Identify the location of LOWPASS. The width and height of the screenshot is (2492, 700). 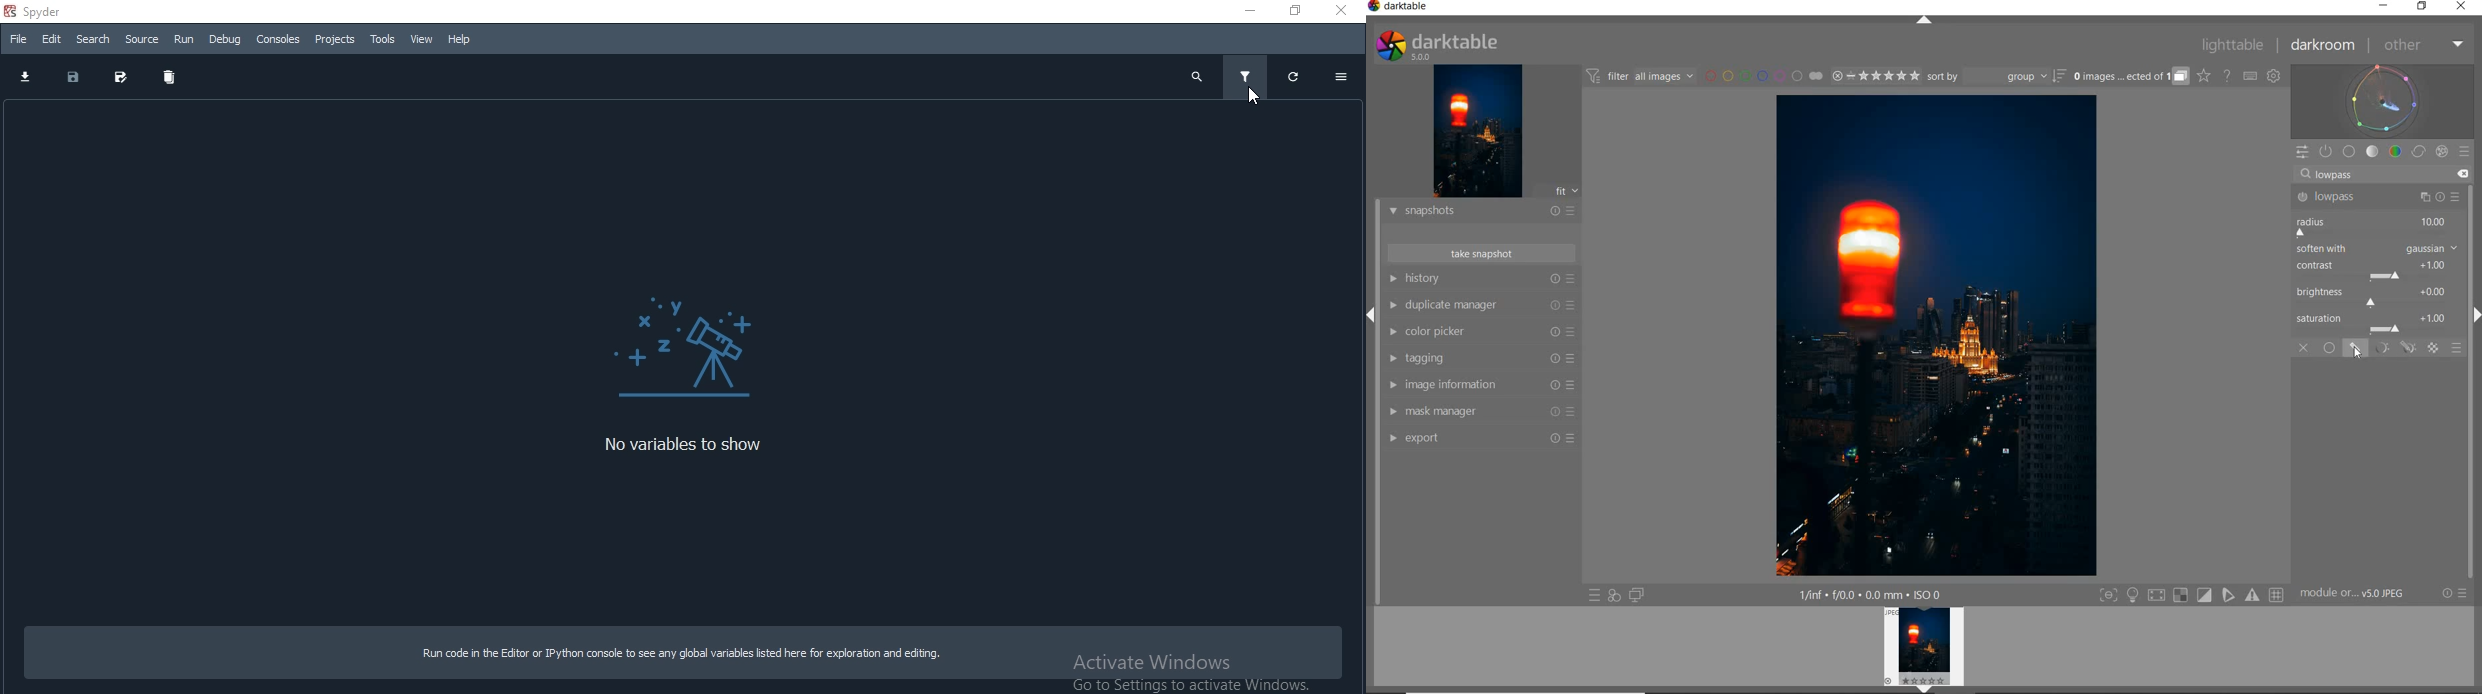
(2343, 198).